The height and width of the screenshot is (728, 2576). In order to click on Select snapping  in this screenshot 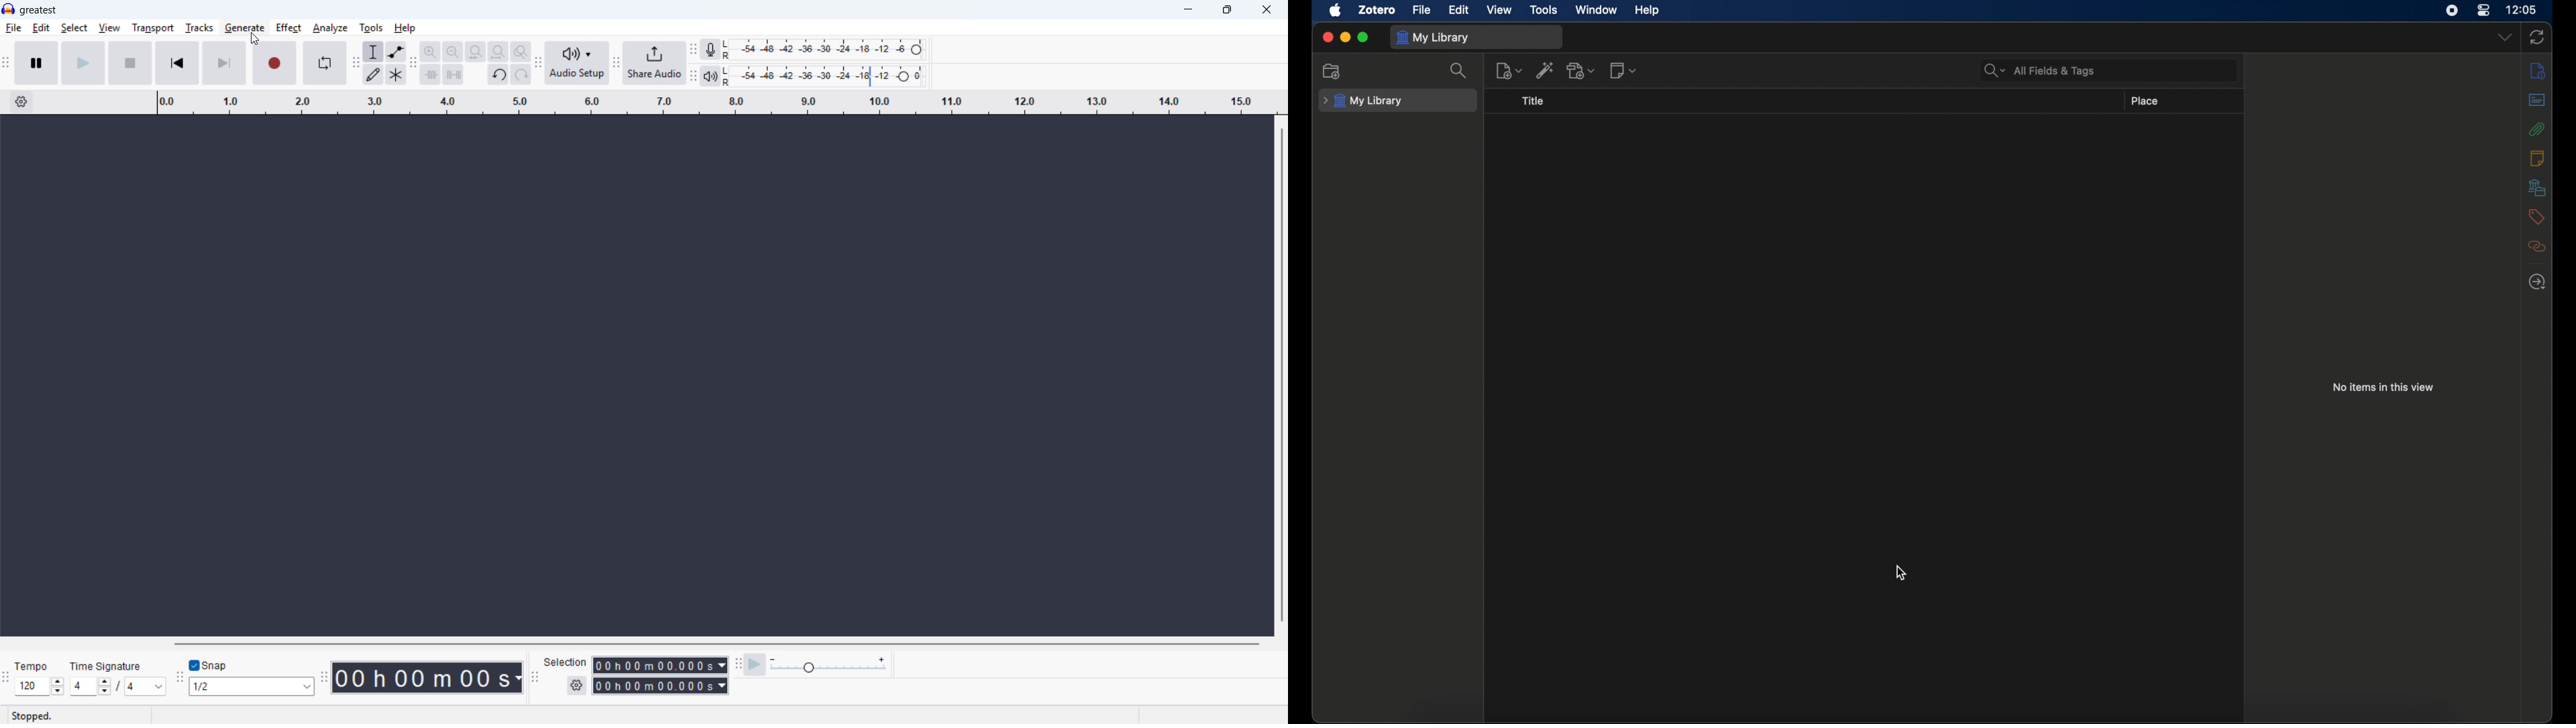, I will do `click(253, 686)`.